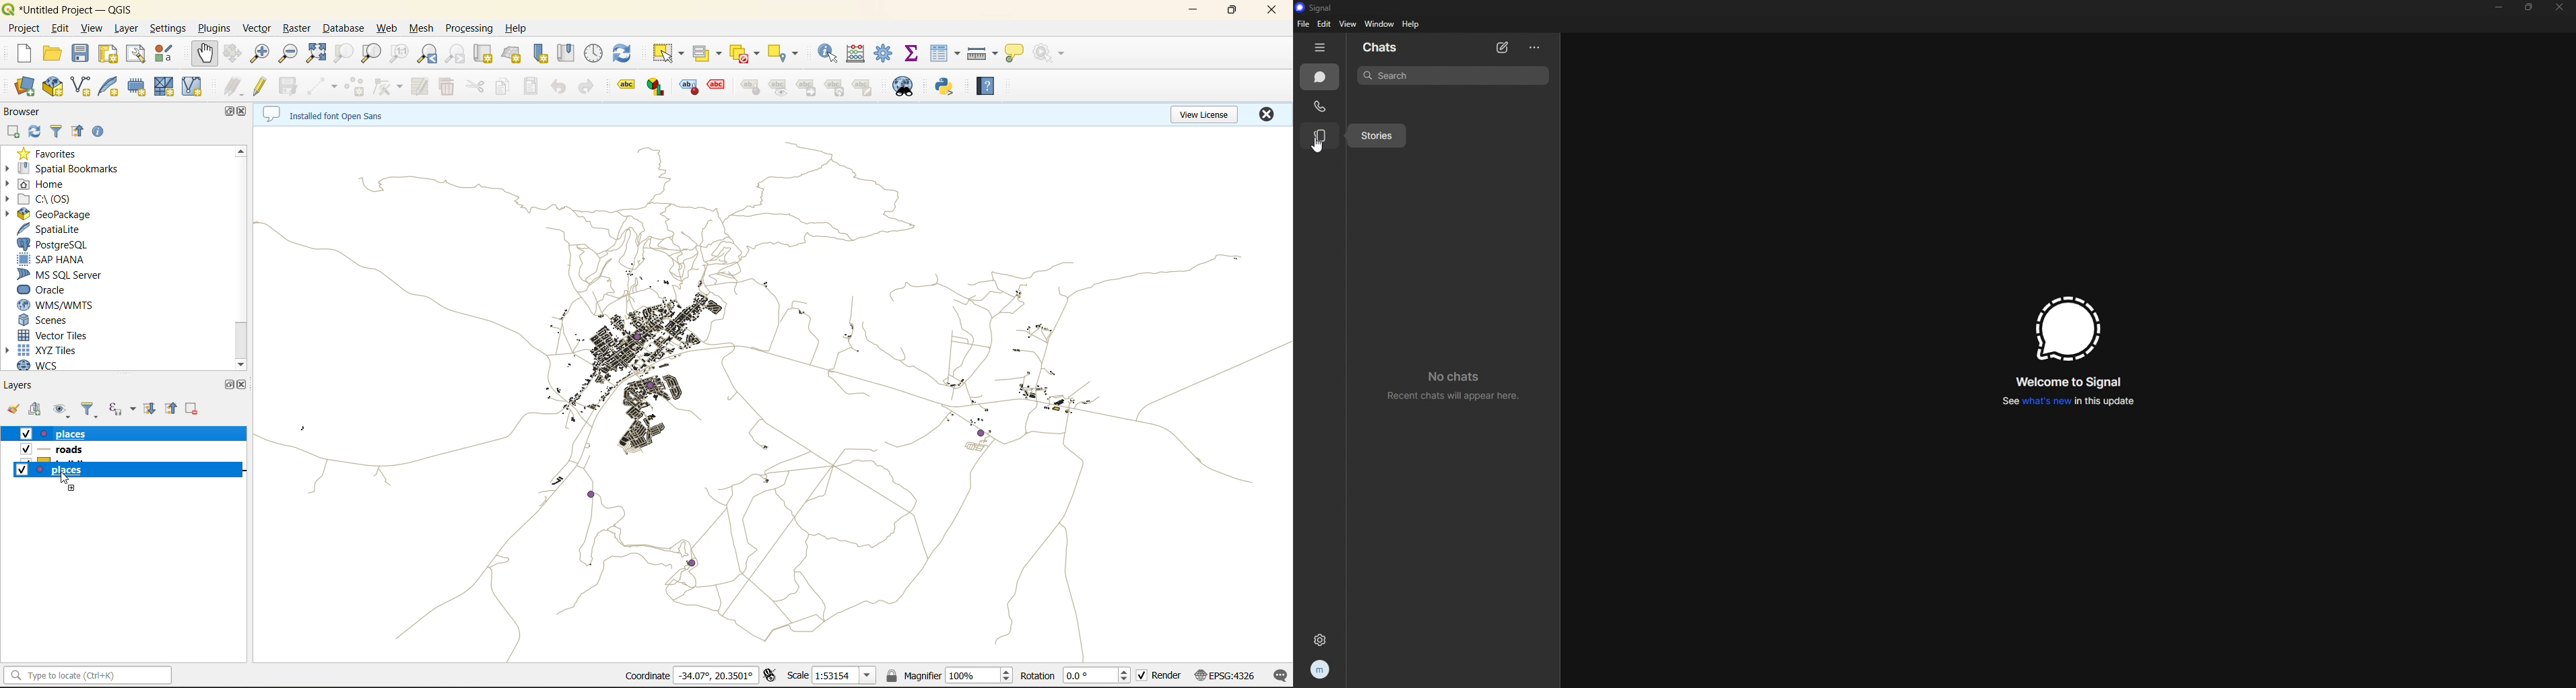 The image size is (2576, 700). What do you see at coordinates (694, 675) in the screenshot?
I see `coordinates` at bounding box center [694, 675].